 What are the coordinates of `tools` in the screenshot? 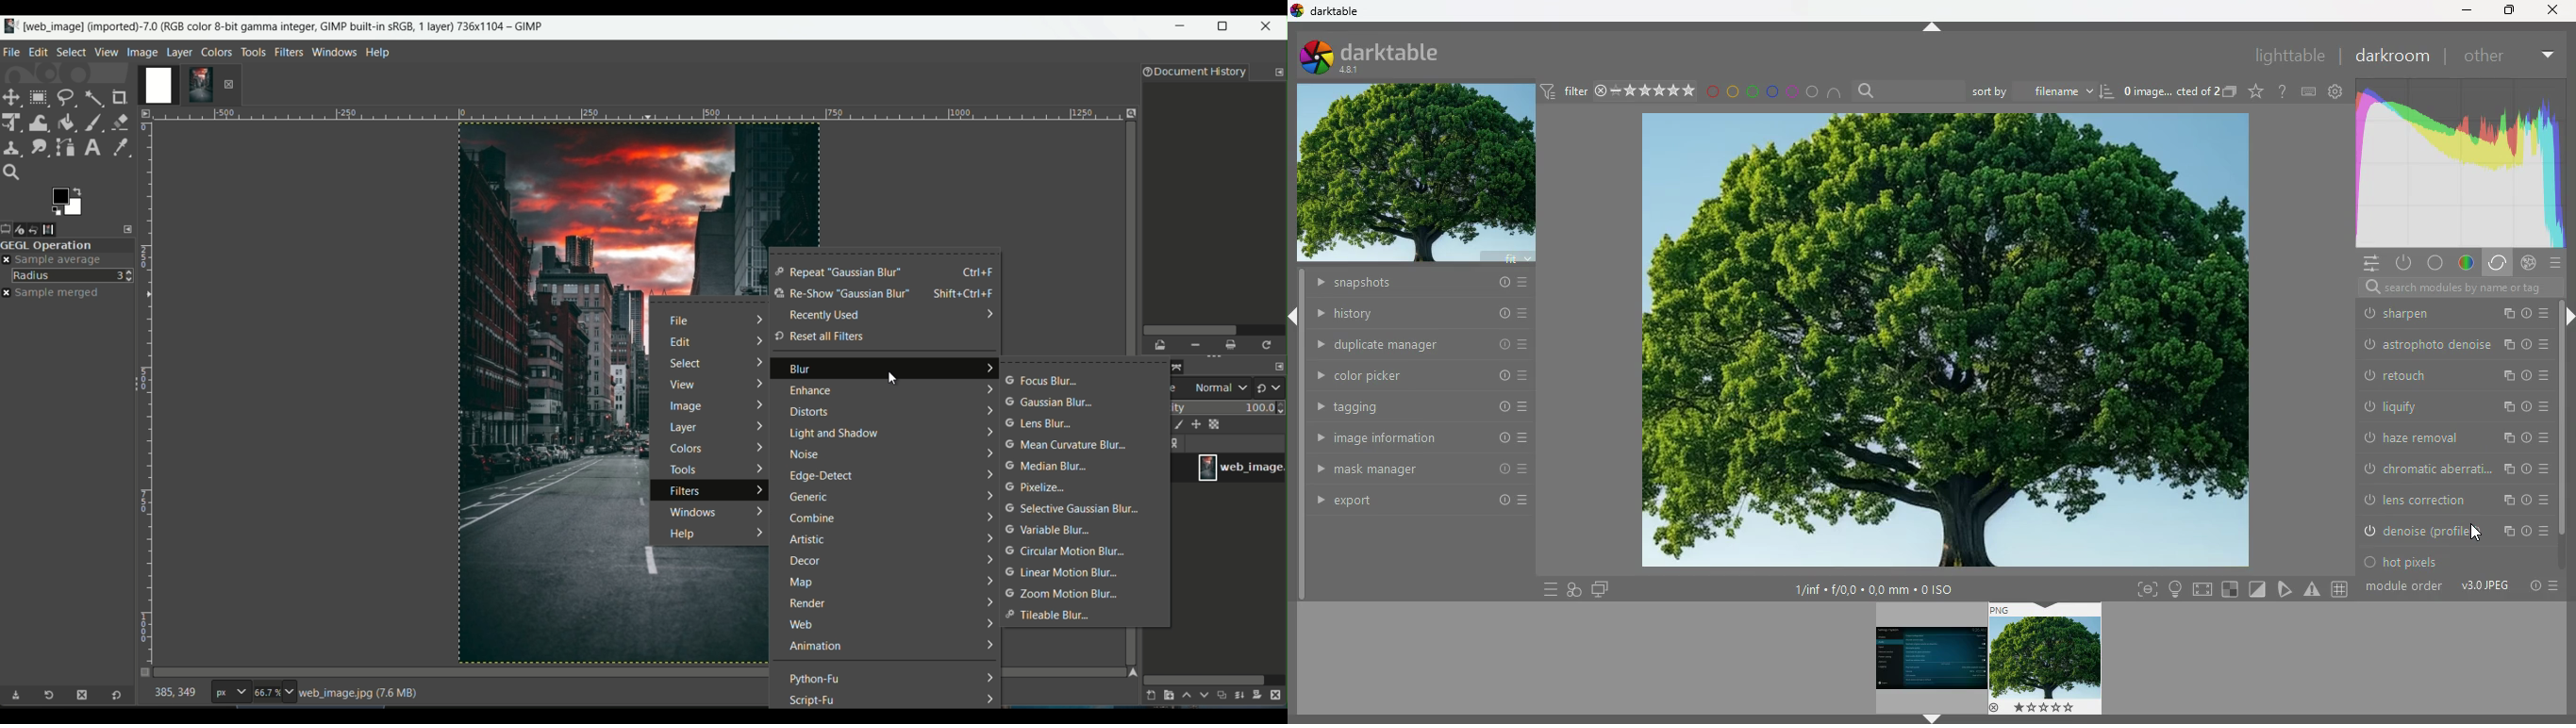 It's located at (682, 469).